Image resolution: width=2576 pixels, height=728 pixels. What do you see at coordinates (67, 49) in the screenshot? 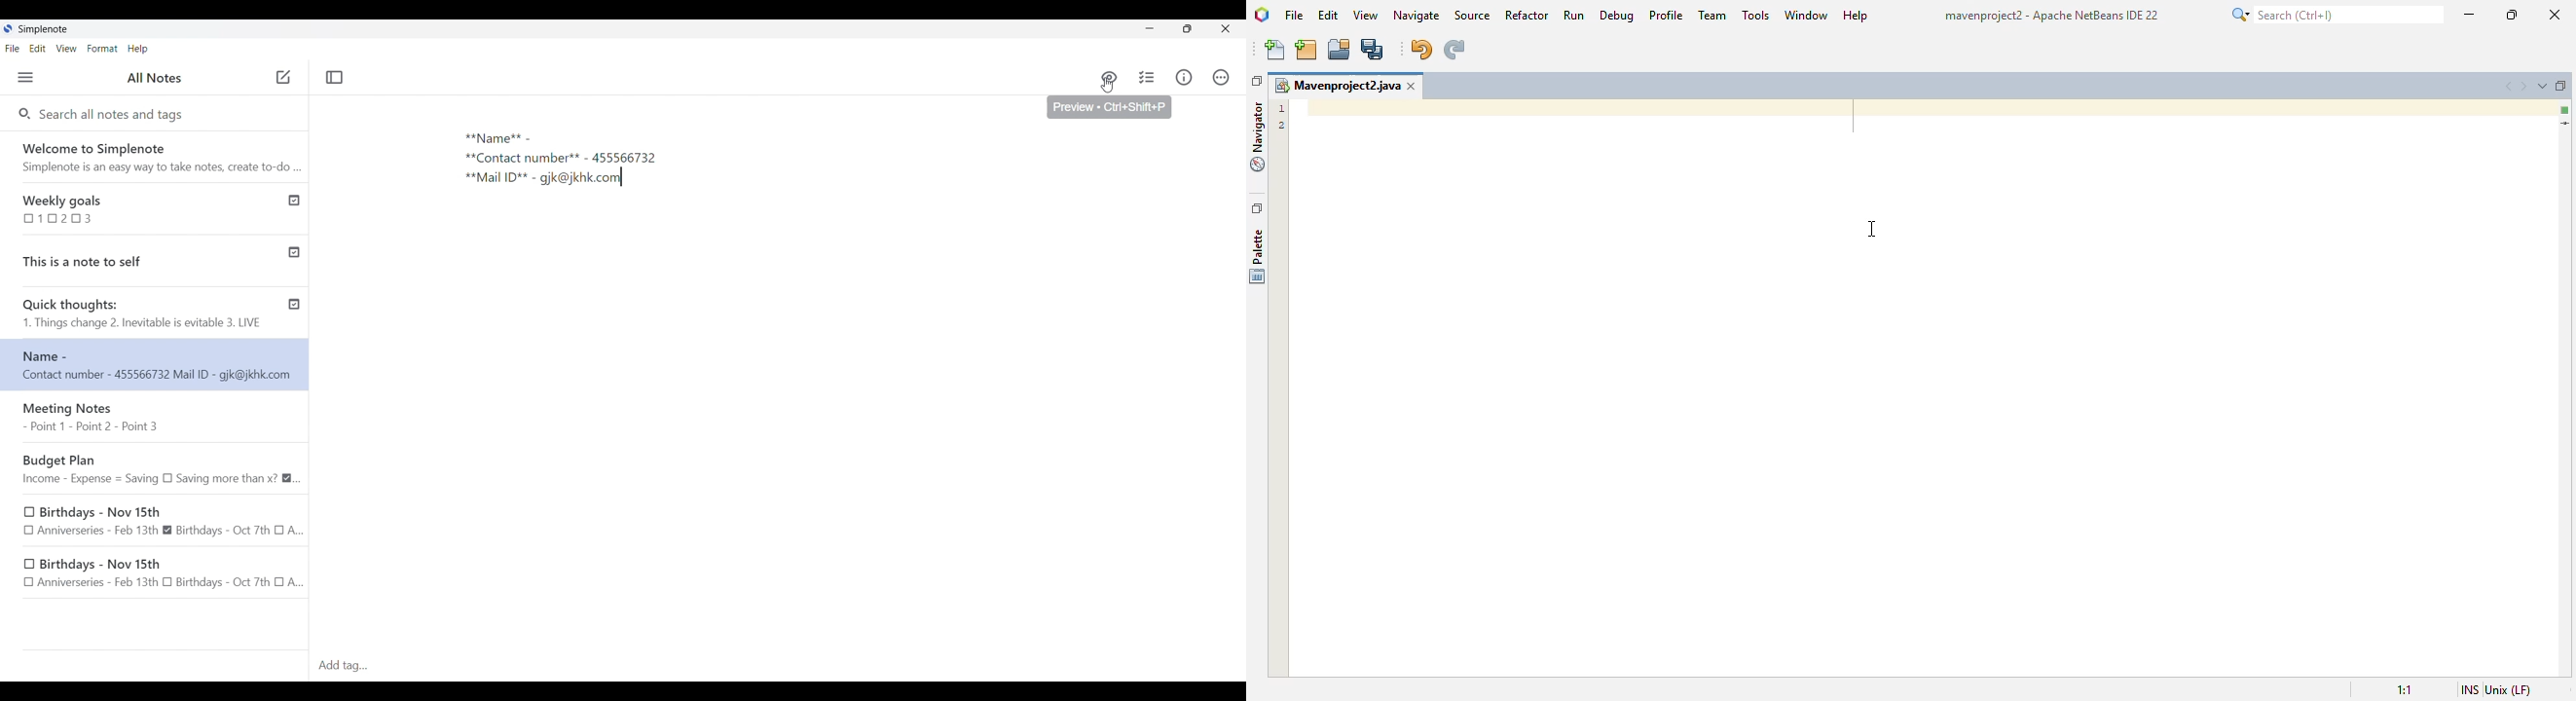
I see `View menu` at bounding box center [67, 49].